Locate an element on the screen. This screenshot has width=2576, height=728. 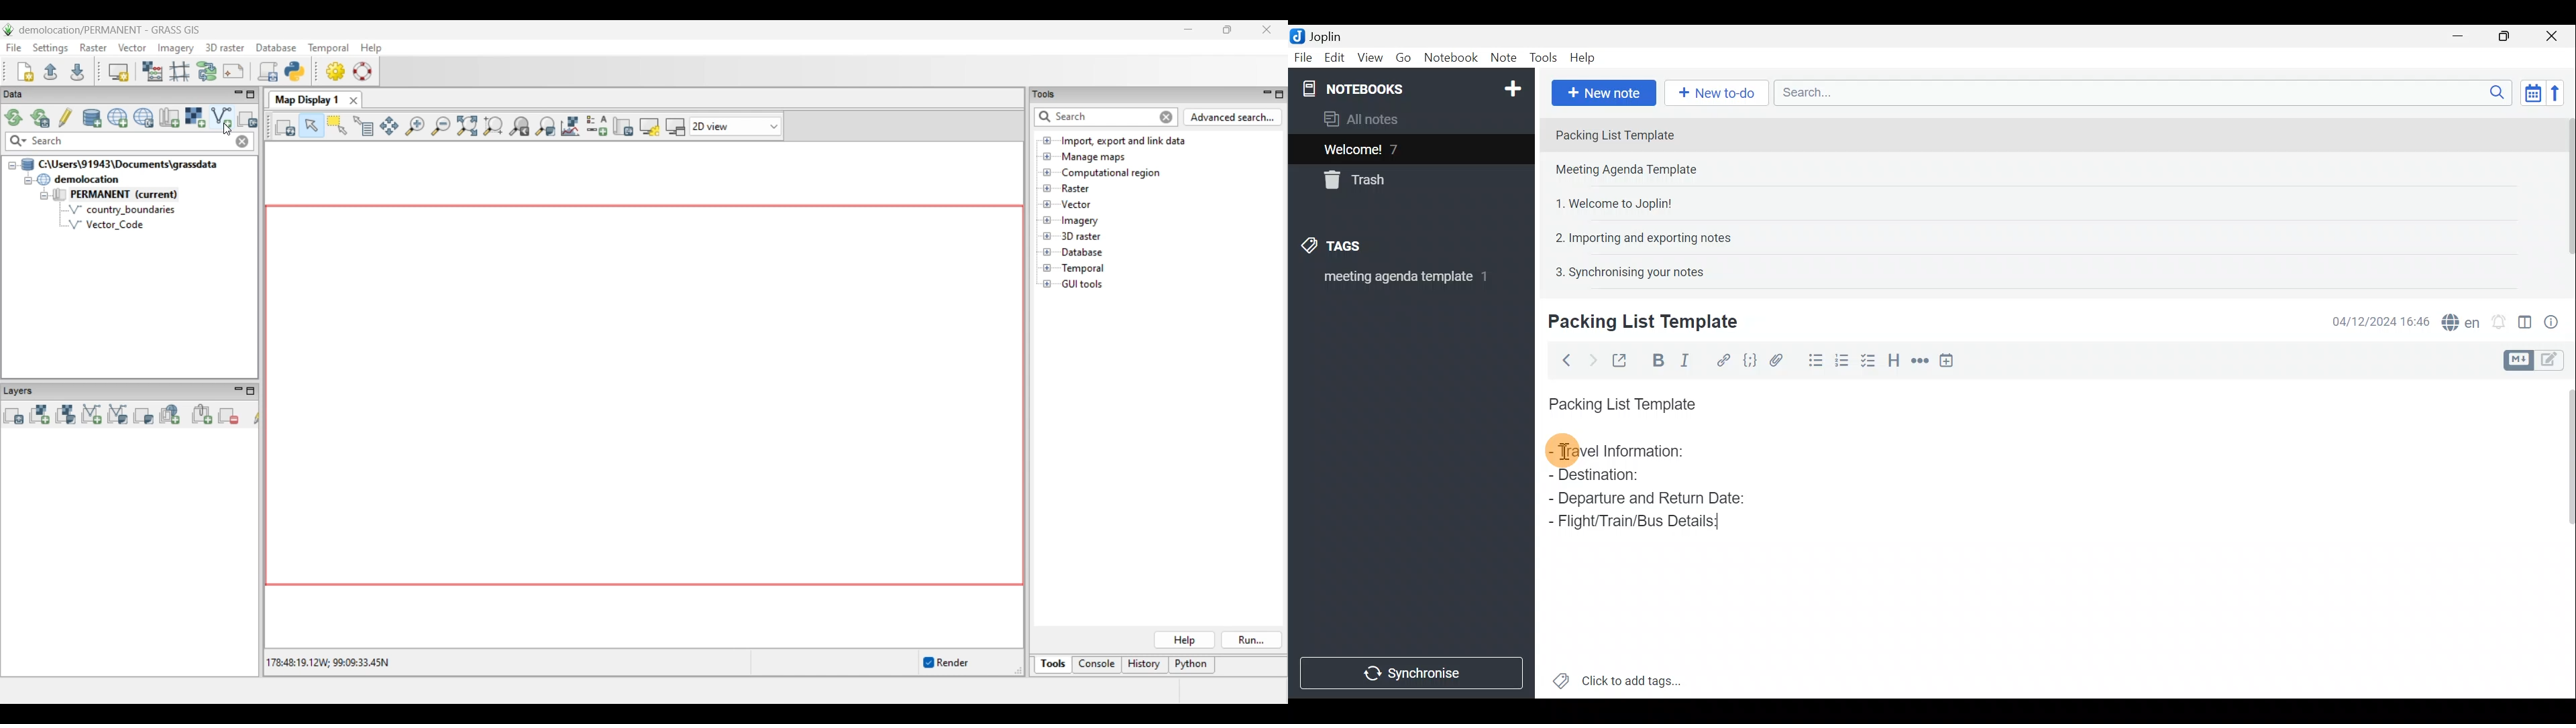
File is located at coordinates (1301, 56).